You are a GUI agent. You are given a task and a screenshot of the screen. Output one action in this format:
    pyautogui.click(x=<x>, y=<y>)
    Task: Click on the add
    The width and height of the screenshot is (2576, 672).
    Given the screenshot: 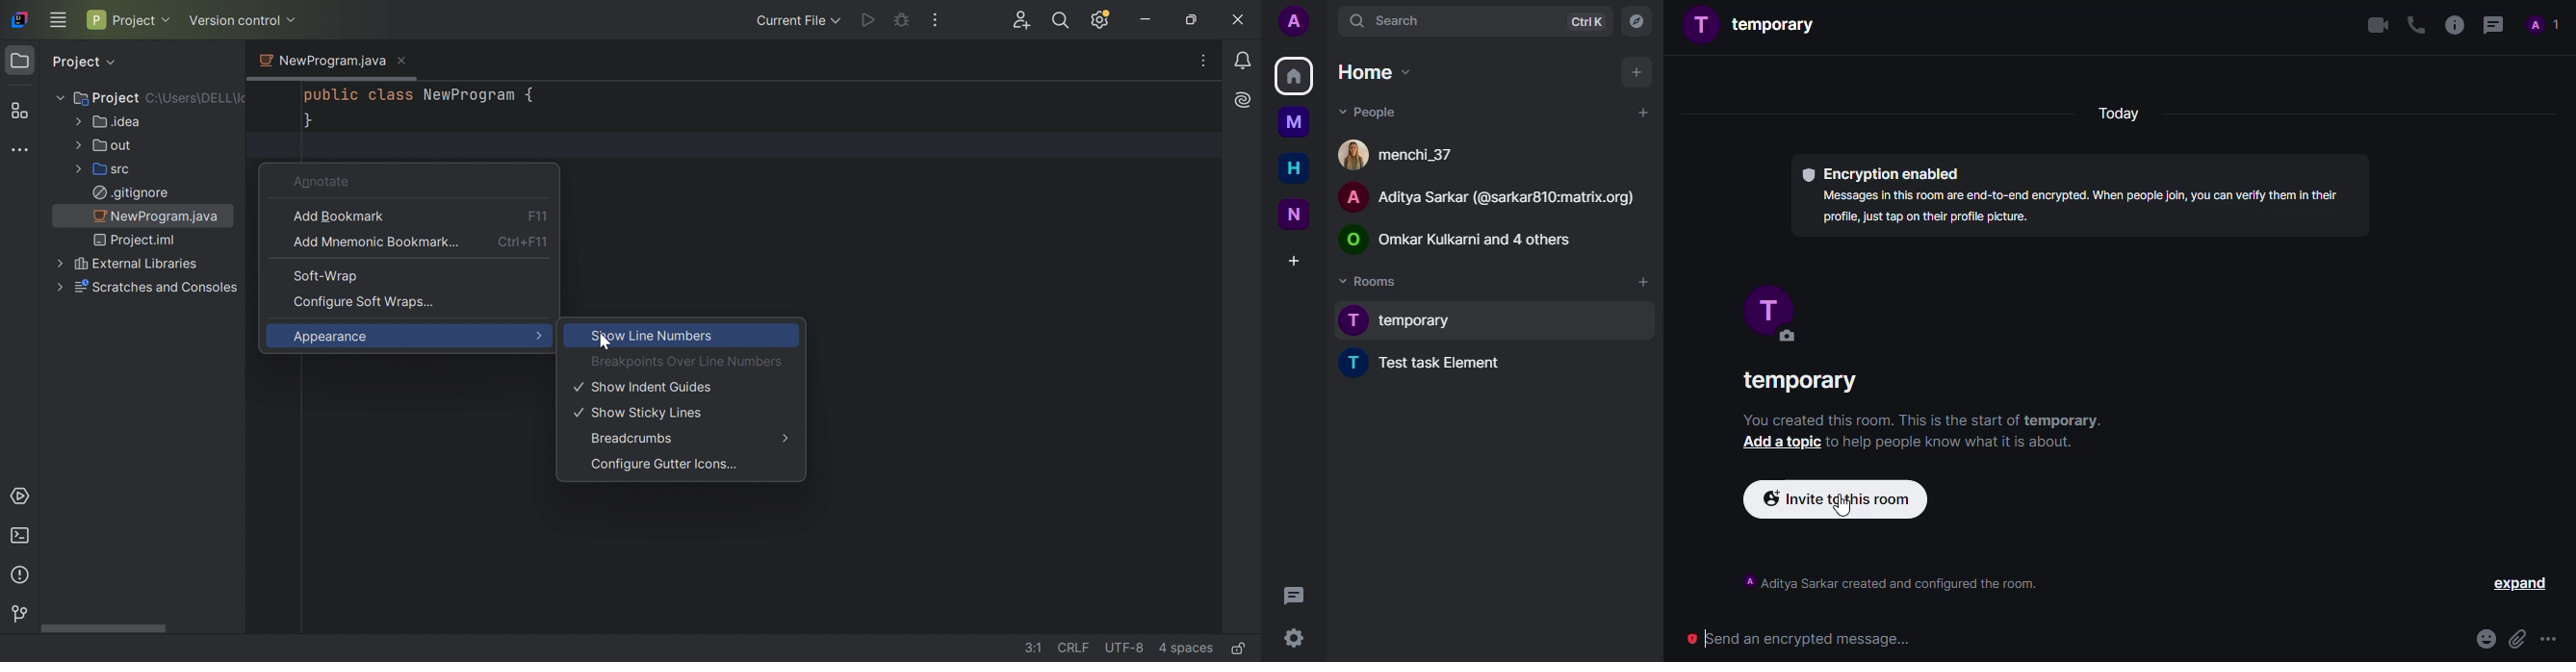 What is the action you would take?
    pyautogui.click(x=1642, y=116)
    